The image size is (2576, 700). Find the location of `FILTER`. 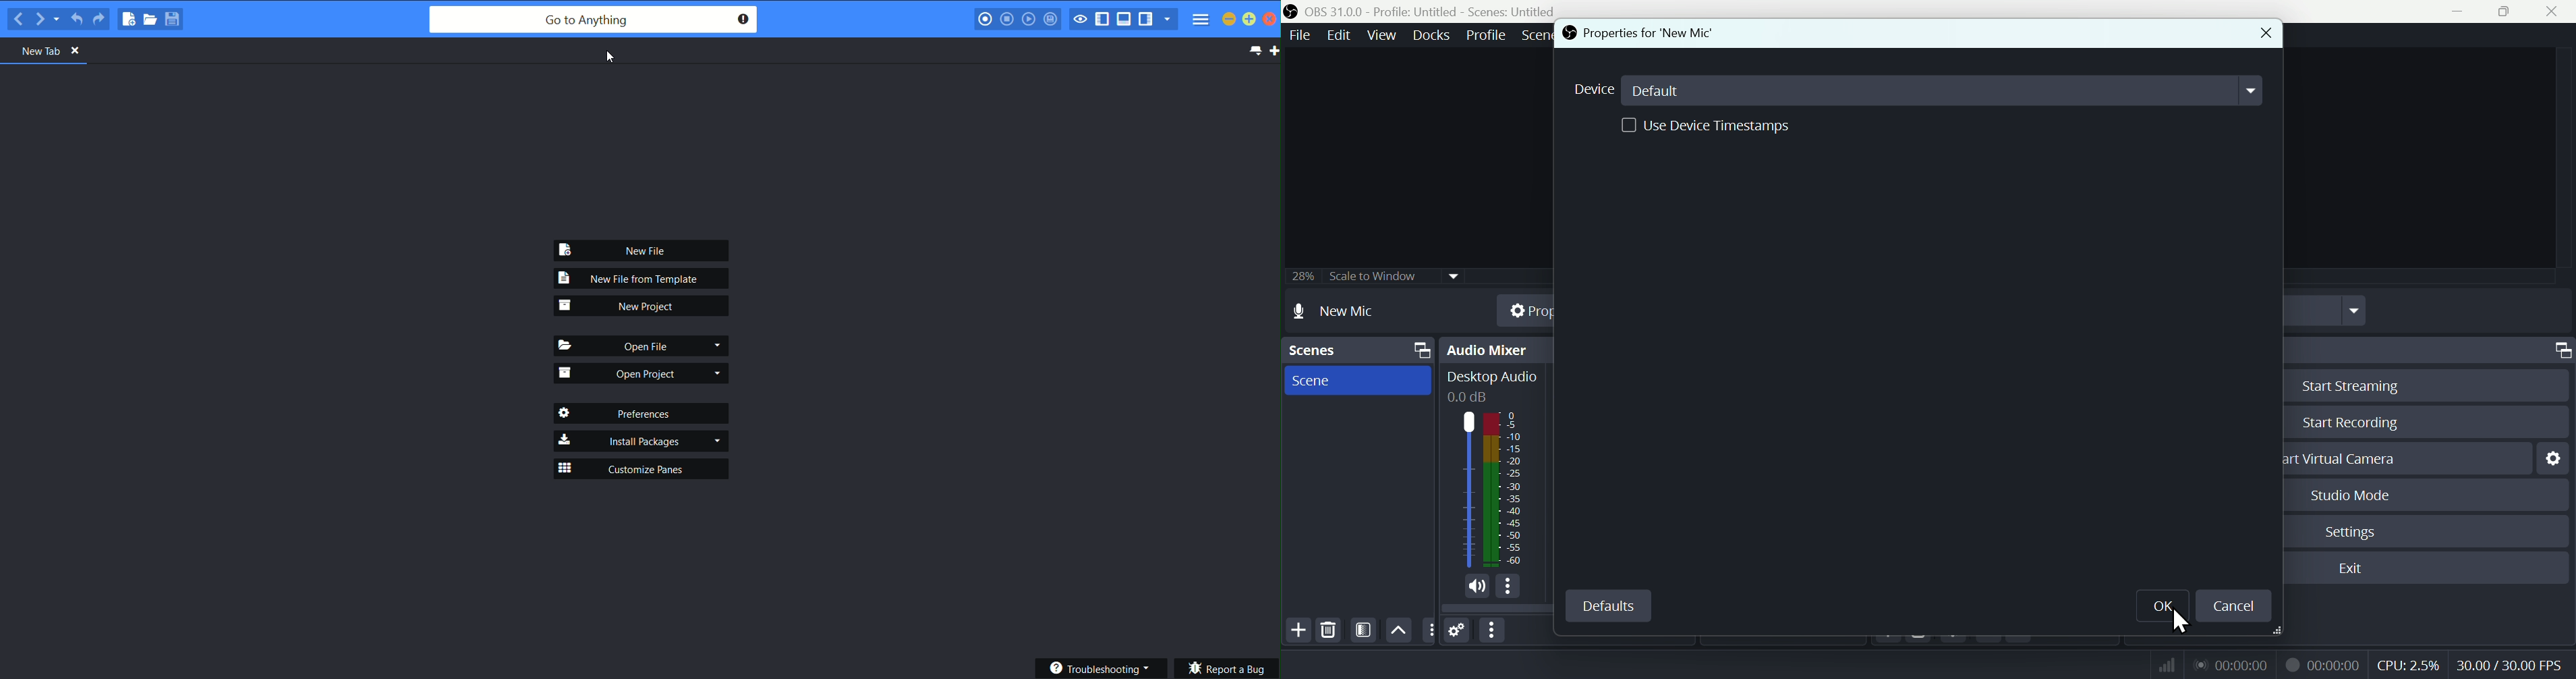

FILTER is located at coordinates (1361, 630).